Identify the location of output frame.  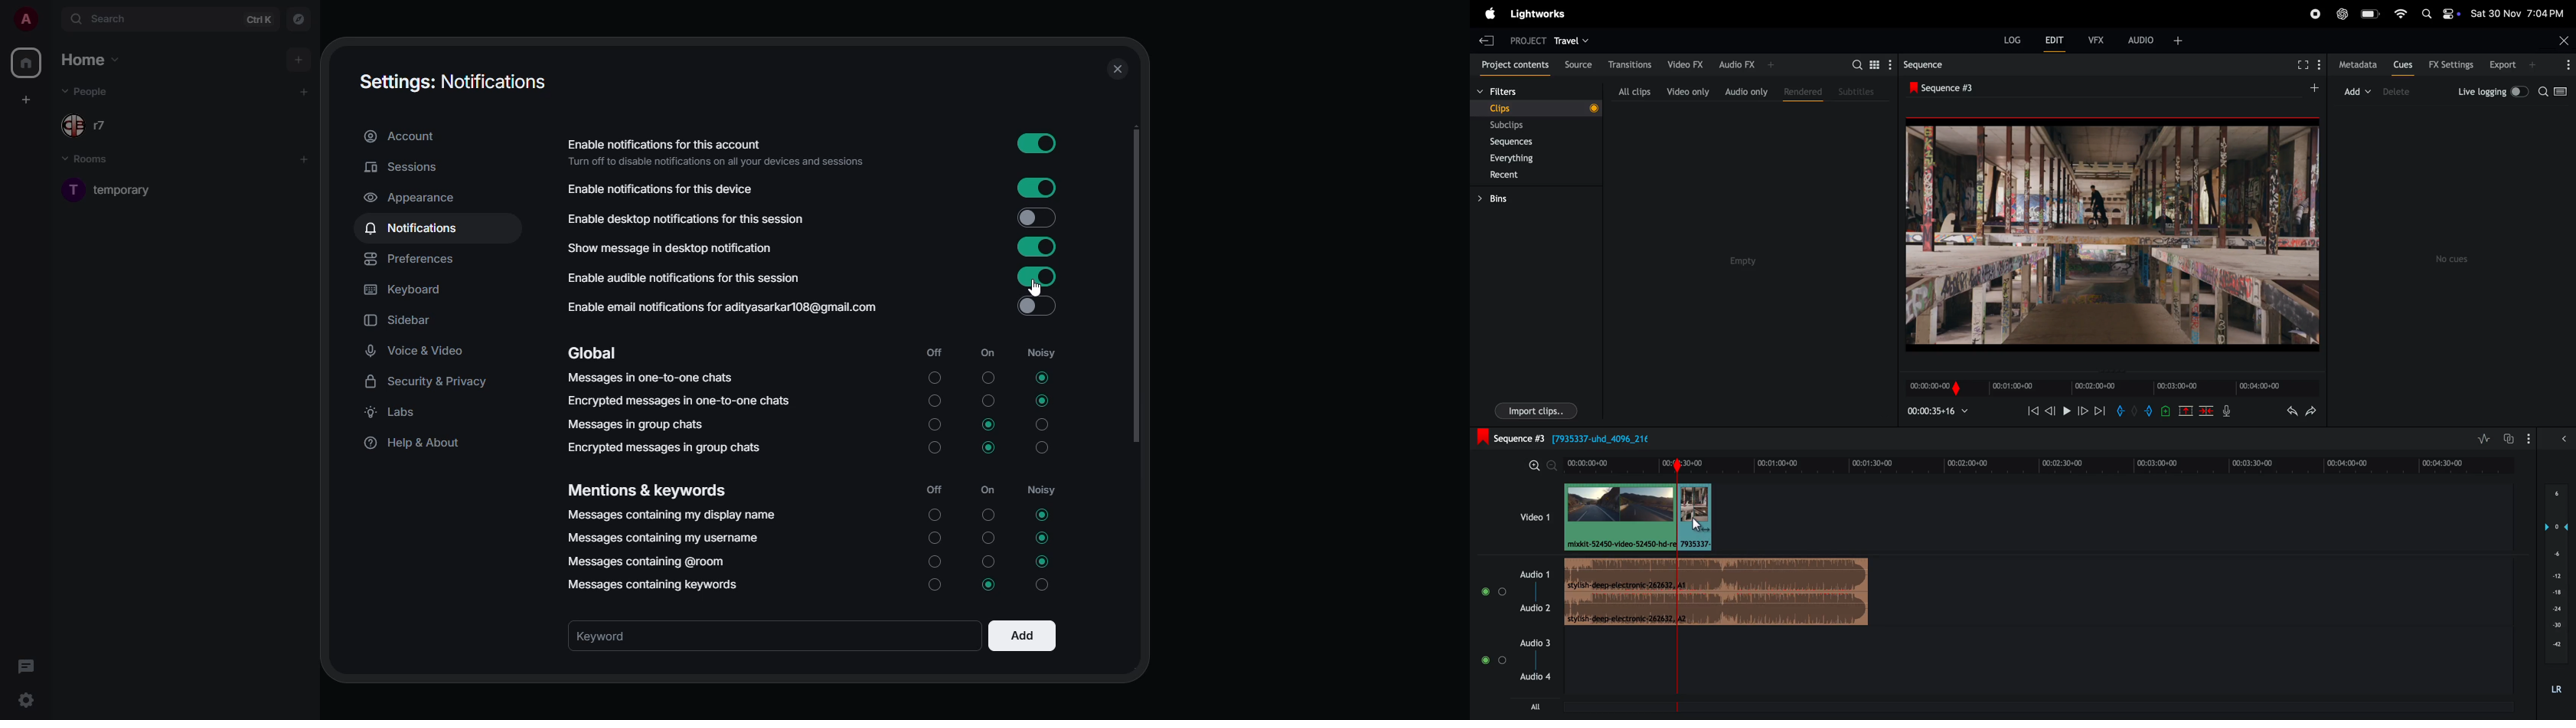
(2115, 233).